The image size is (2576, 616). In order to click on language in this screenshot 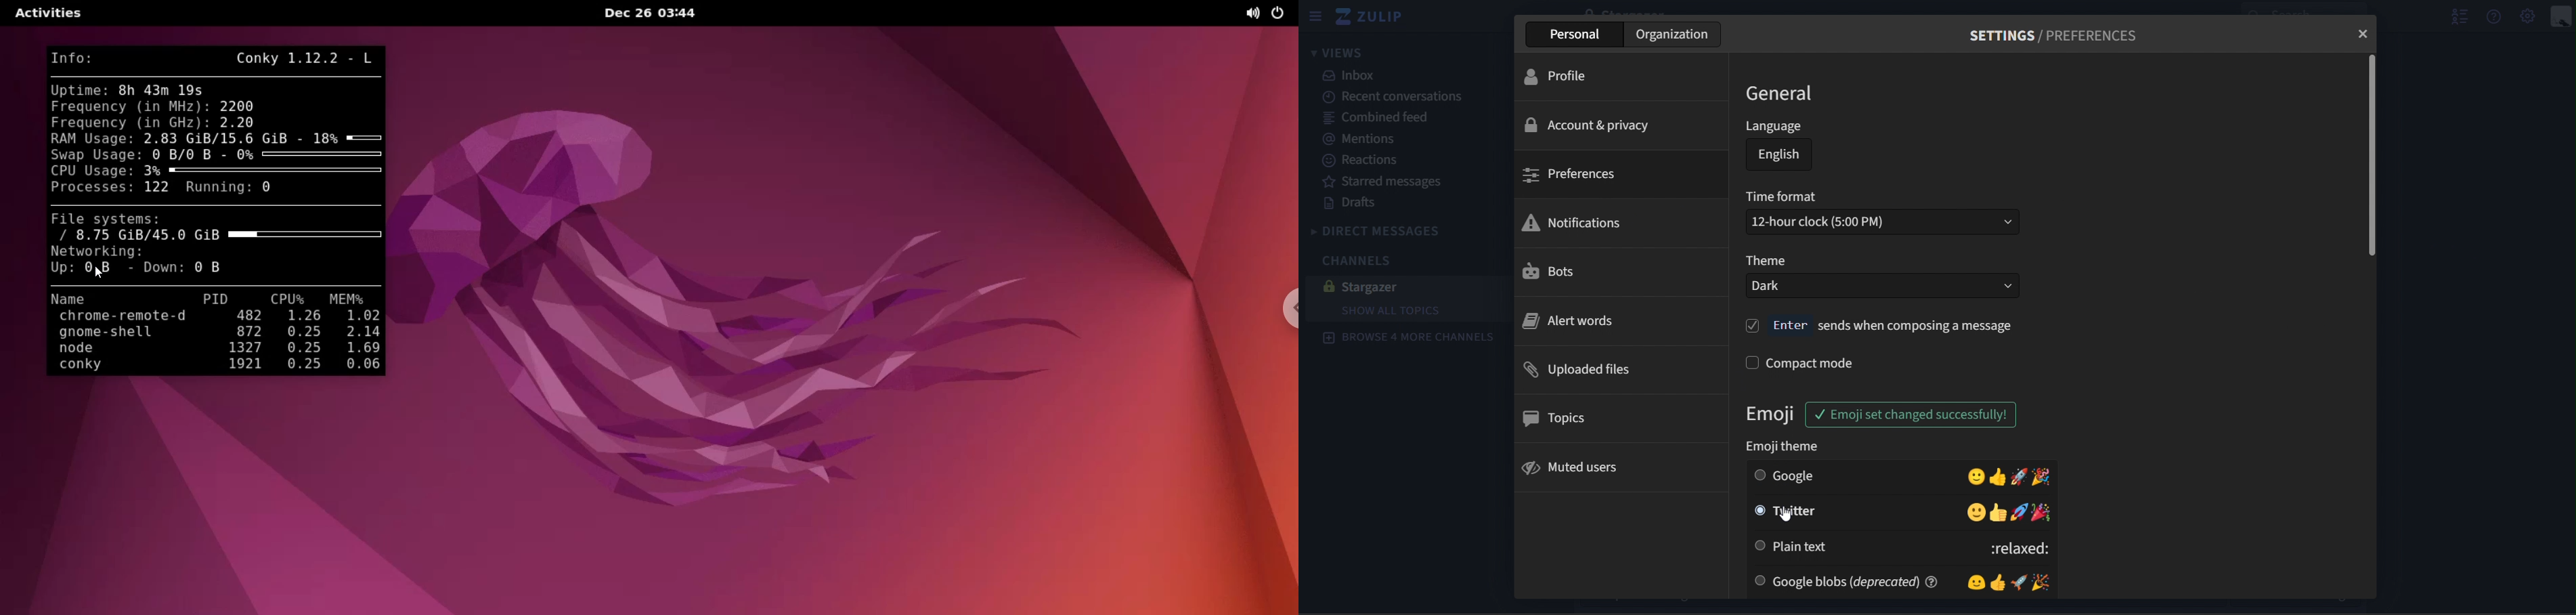, I will do `click(1775, 127)`.